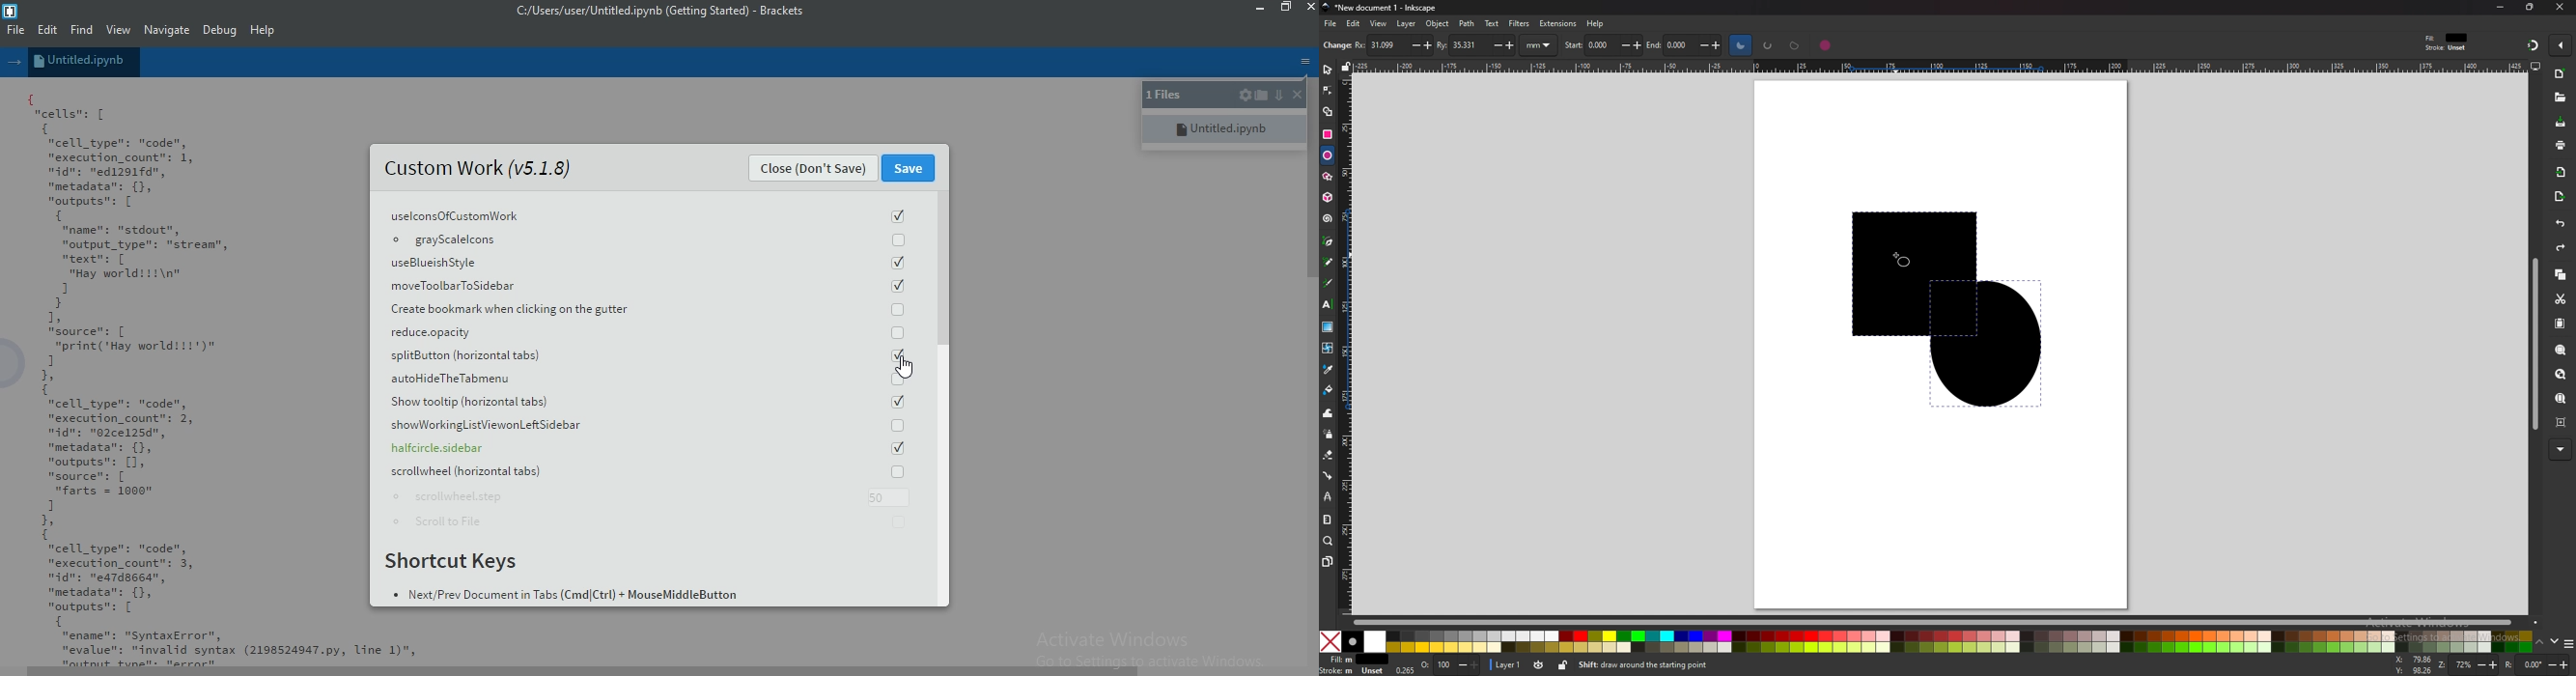 The image size is (2576, 700). I want to click on zoom drawing, so click(2561, 374).